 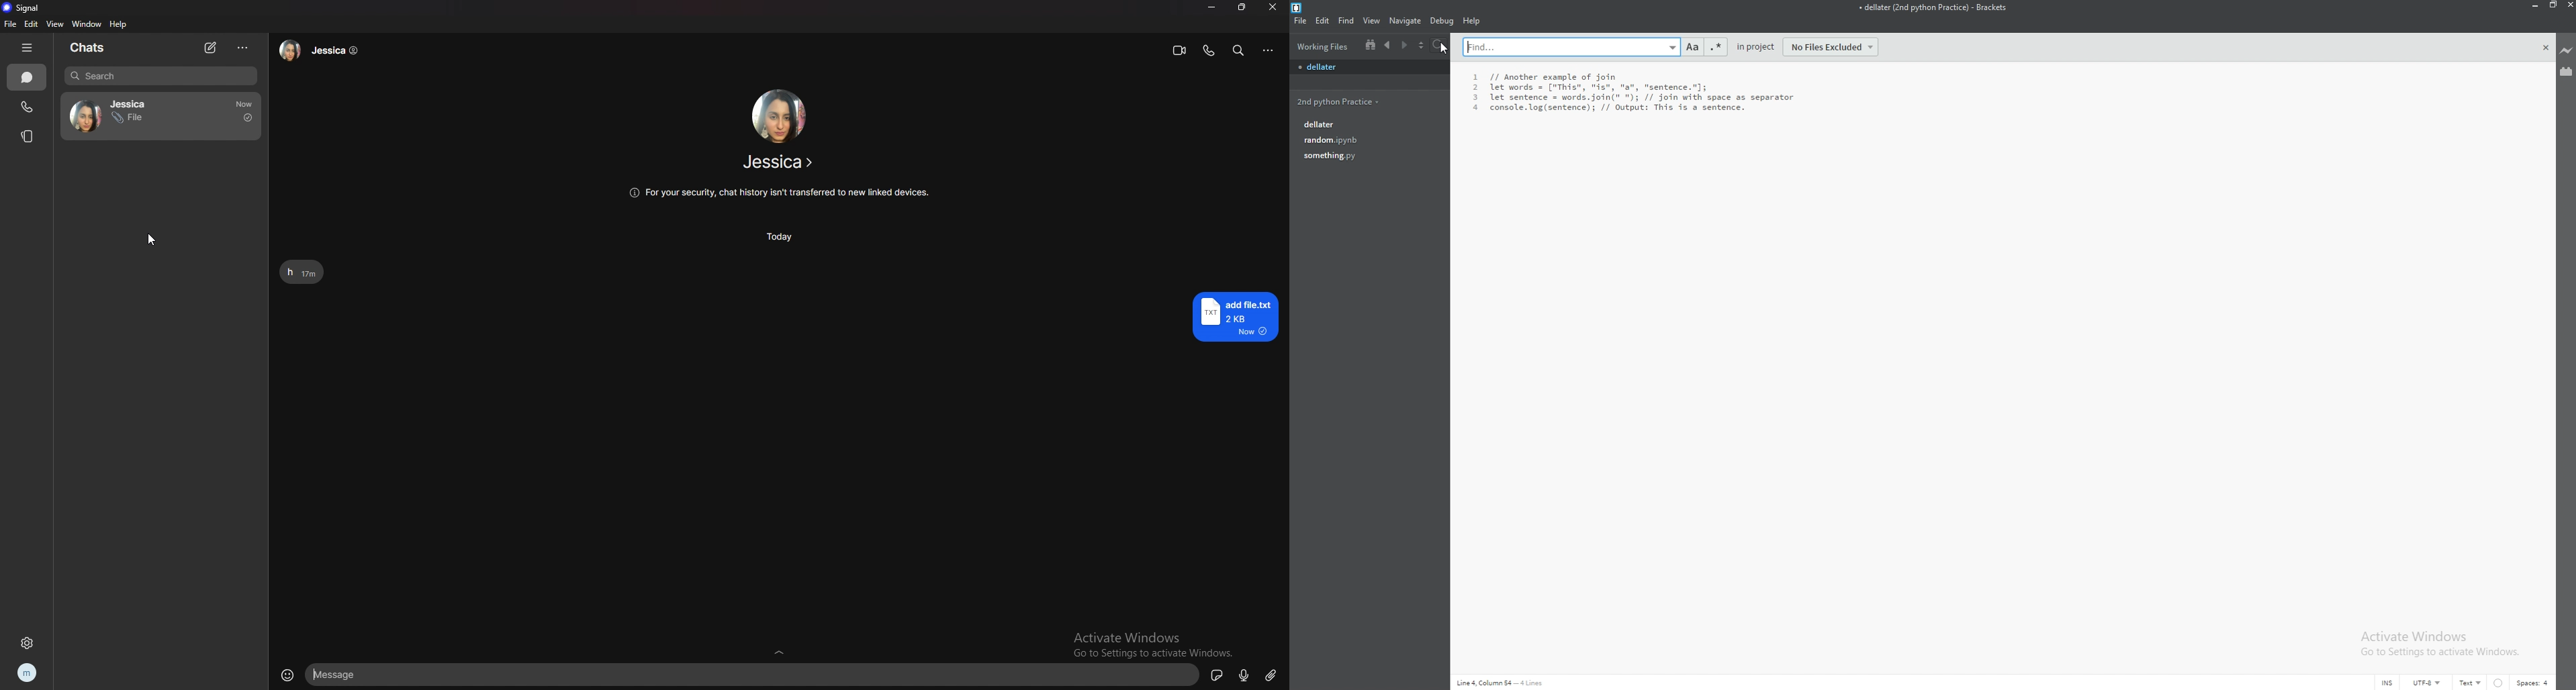 I want to click on friend image, so click(x=778, y=117).